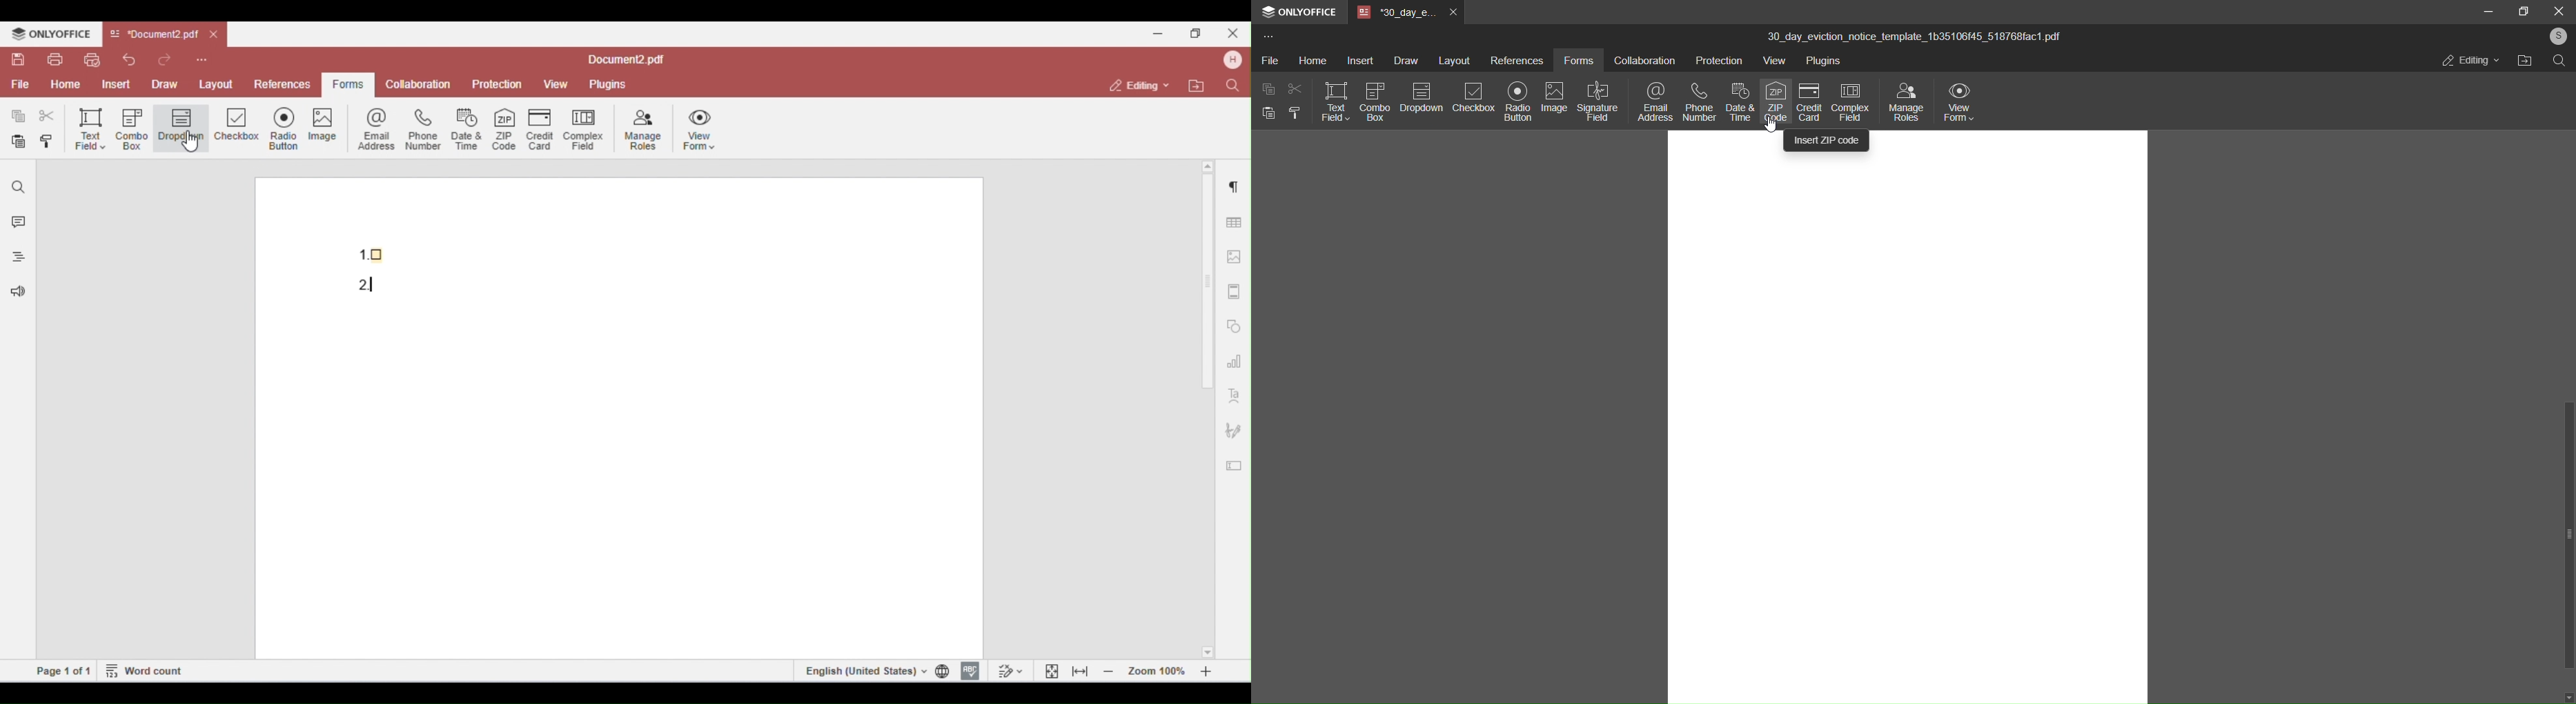  What do you see at coordinates (1400, 12) in the screenshot?
I see `tab name` at bounding box center [1400, 12].